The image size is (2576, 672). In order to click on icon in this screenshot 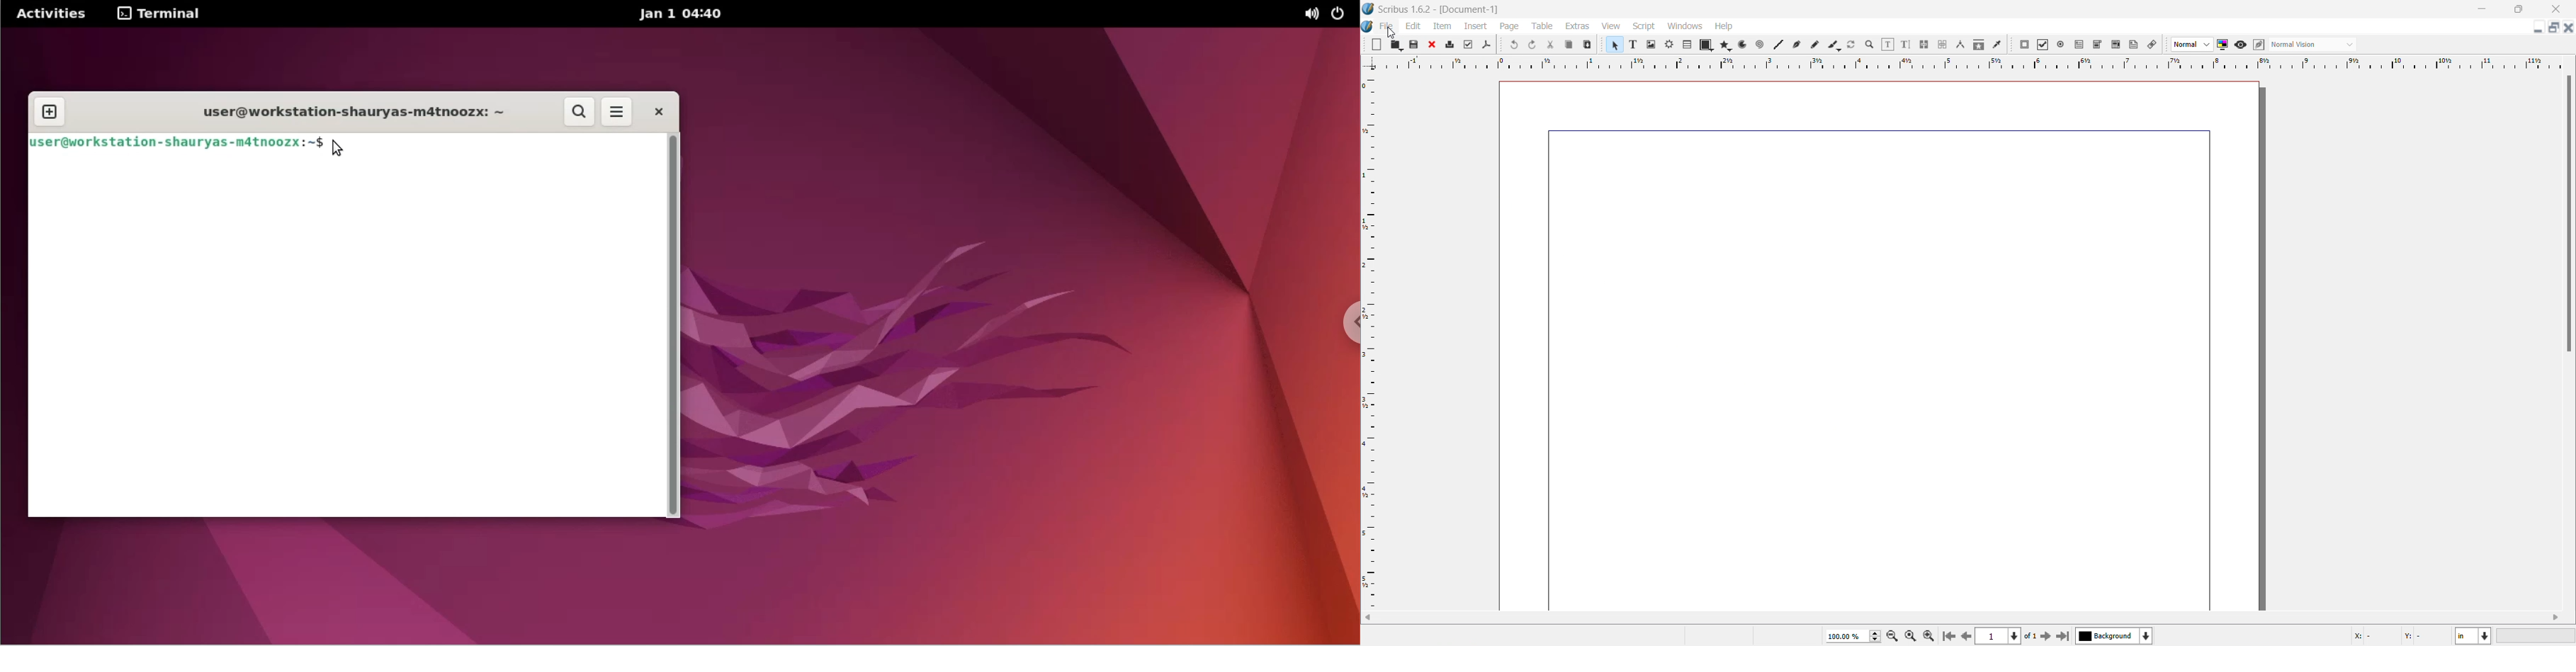, I will do `click(1451, 45)`.